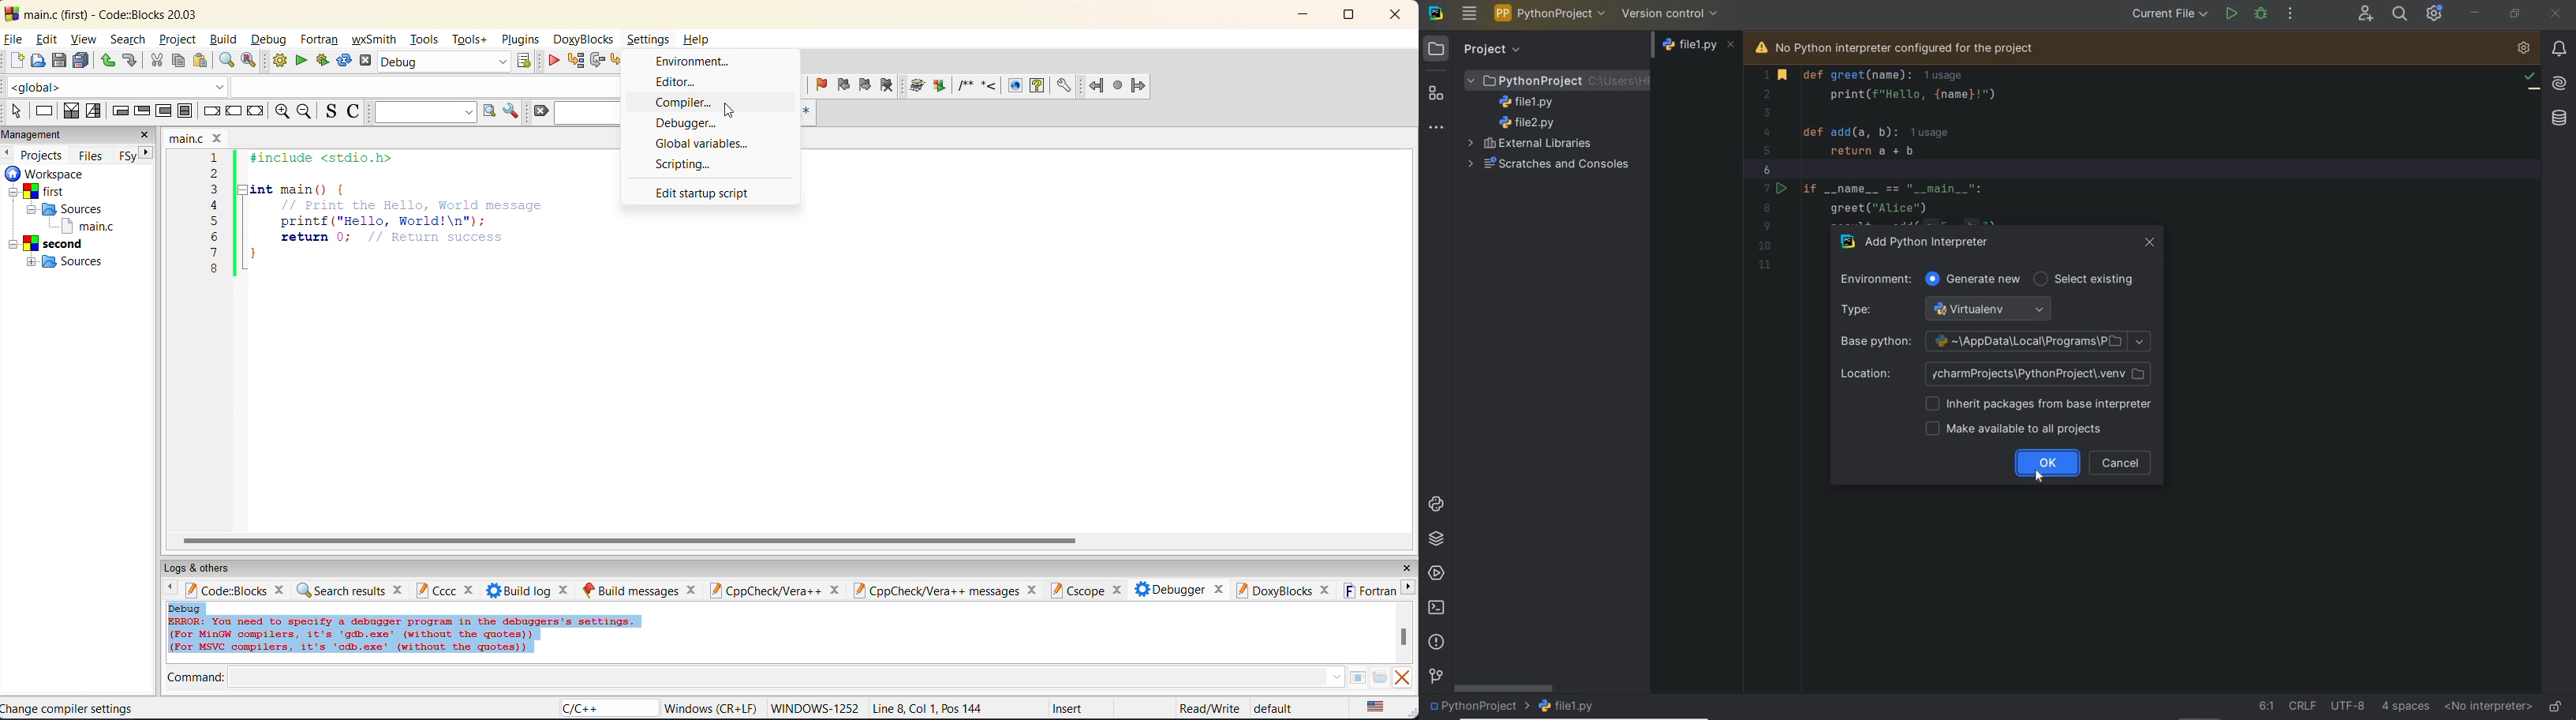  Describe the element at coordinates (574, 61) in the screenshot. I see `run to cursor` at that location.